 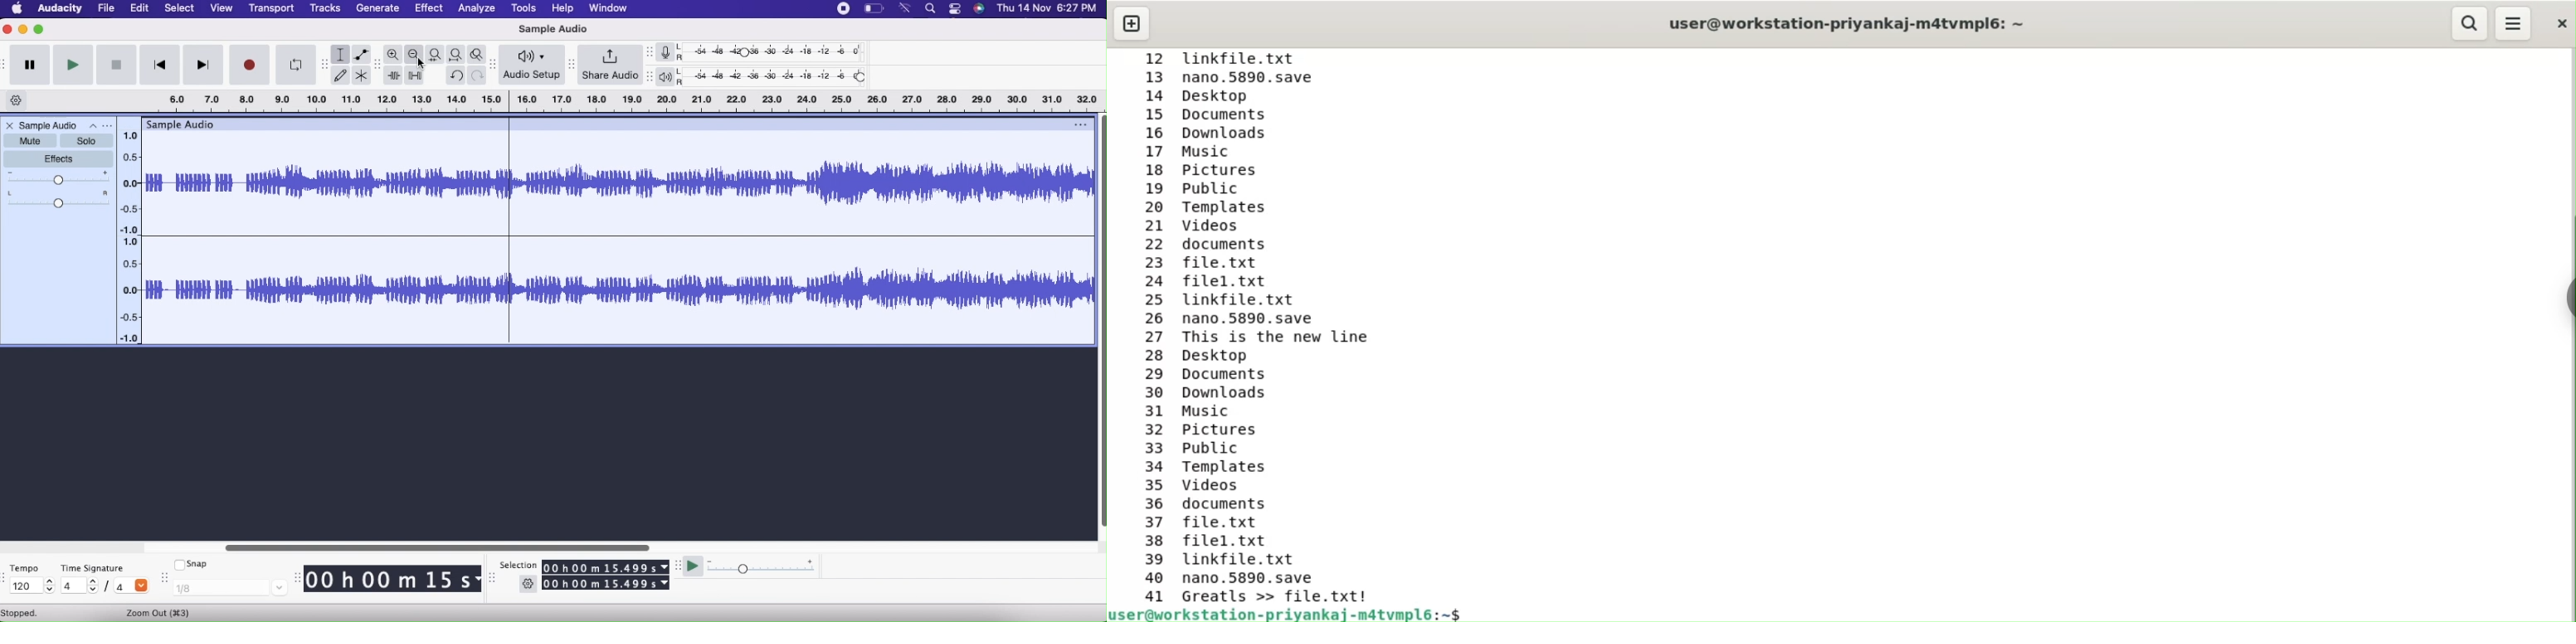 I want to click on Stopped, so click(x=23, y=614).